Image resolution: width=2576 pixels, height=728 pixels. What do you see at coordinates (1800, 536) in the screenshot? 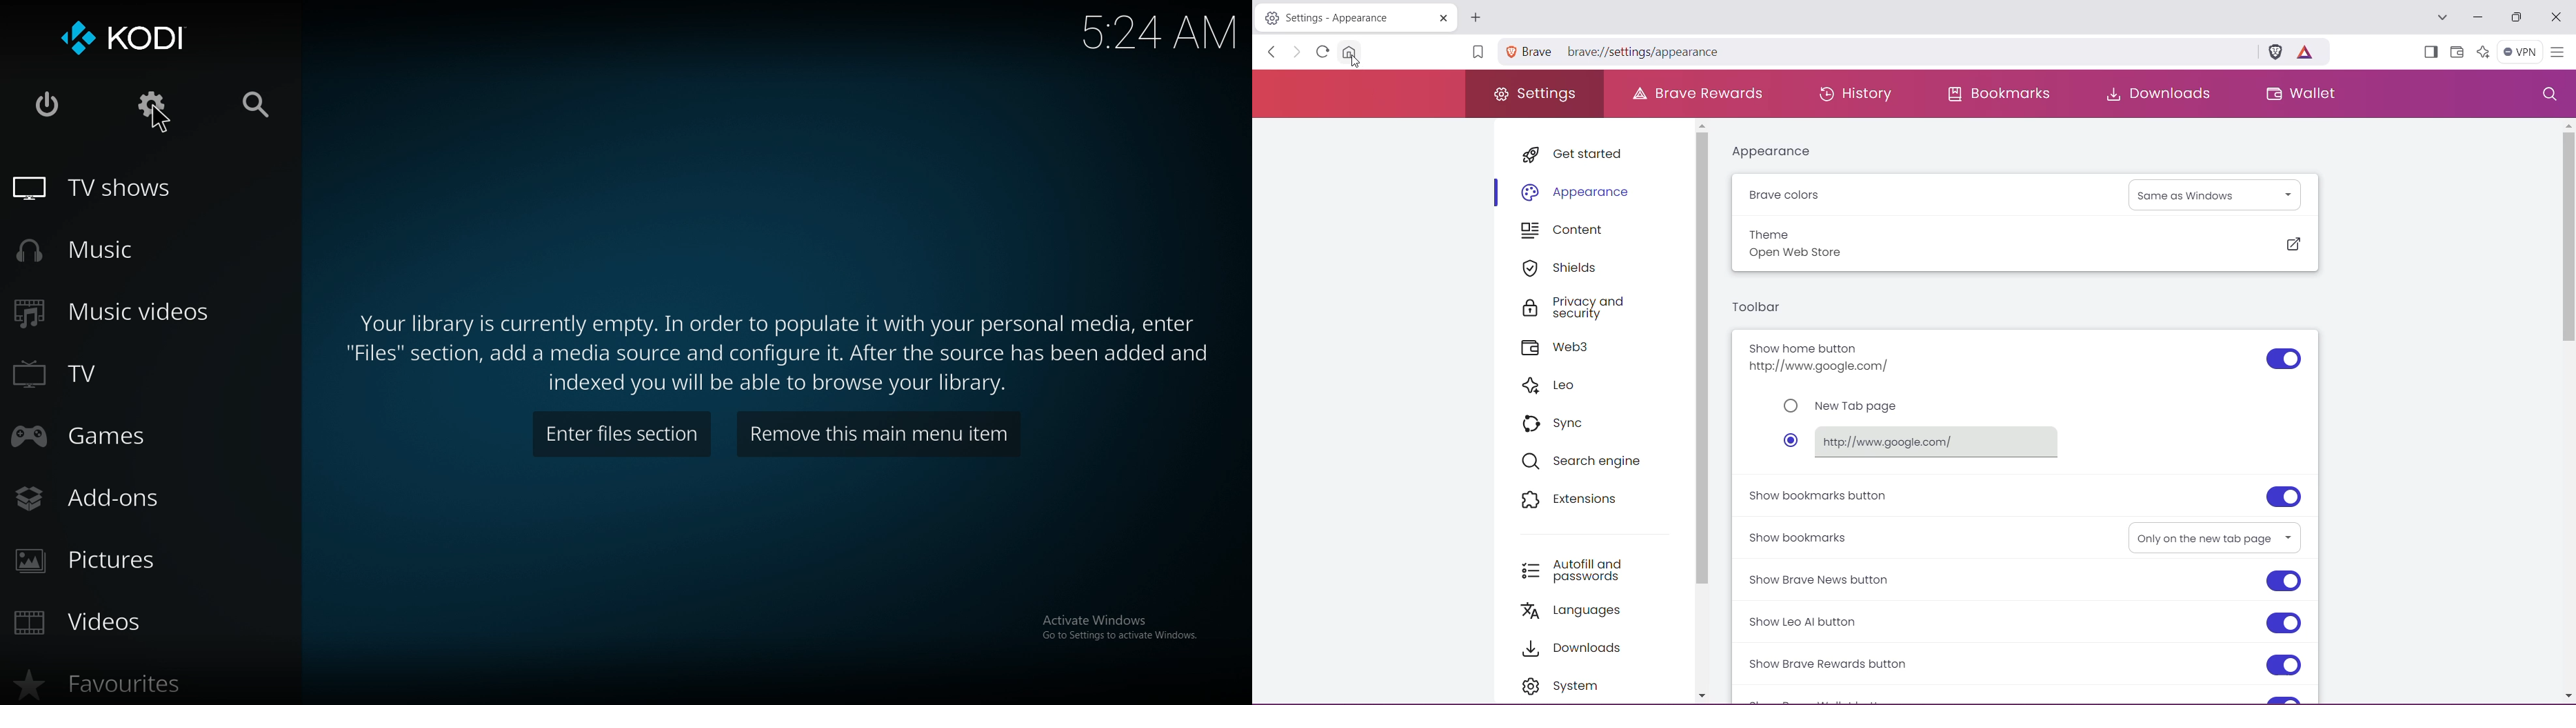
I see `Show Bookmarks` at bounding box center [1800, 536].